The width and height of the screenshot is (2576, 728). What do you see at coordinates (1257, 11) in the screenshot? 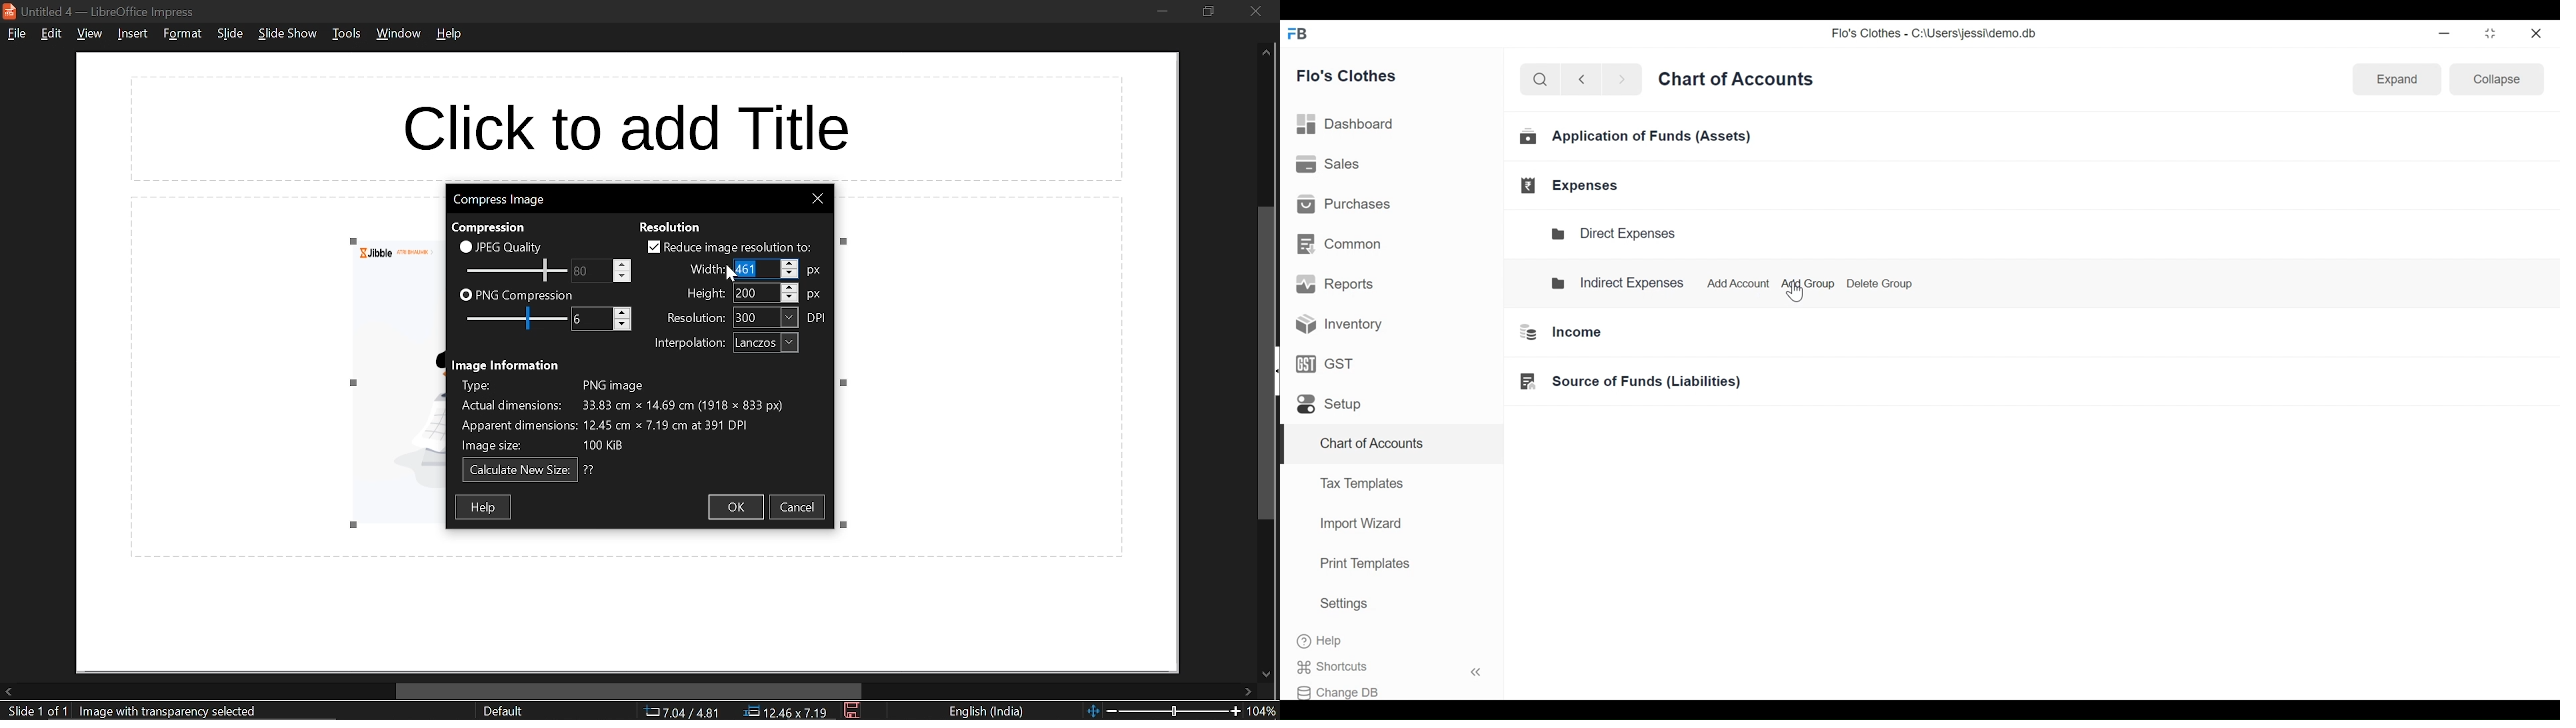
I see `close` at bounding box center [1257, 11].